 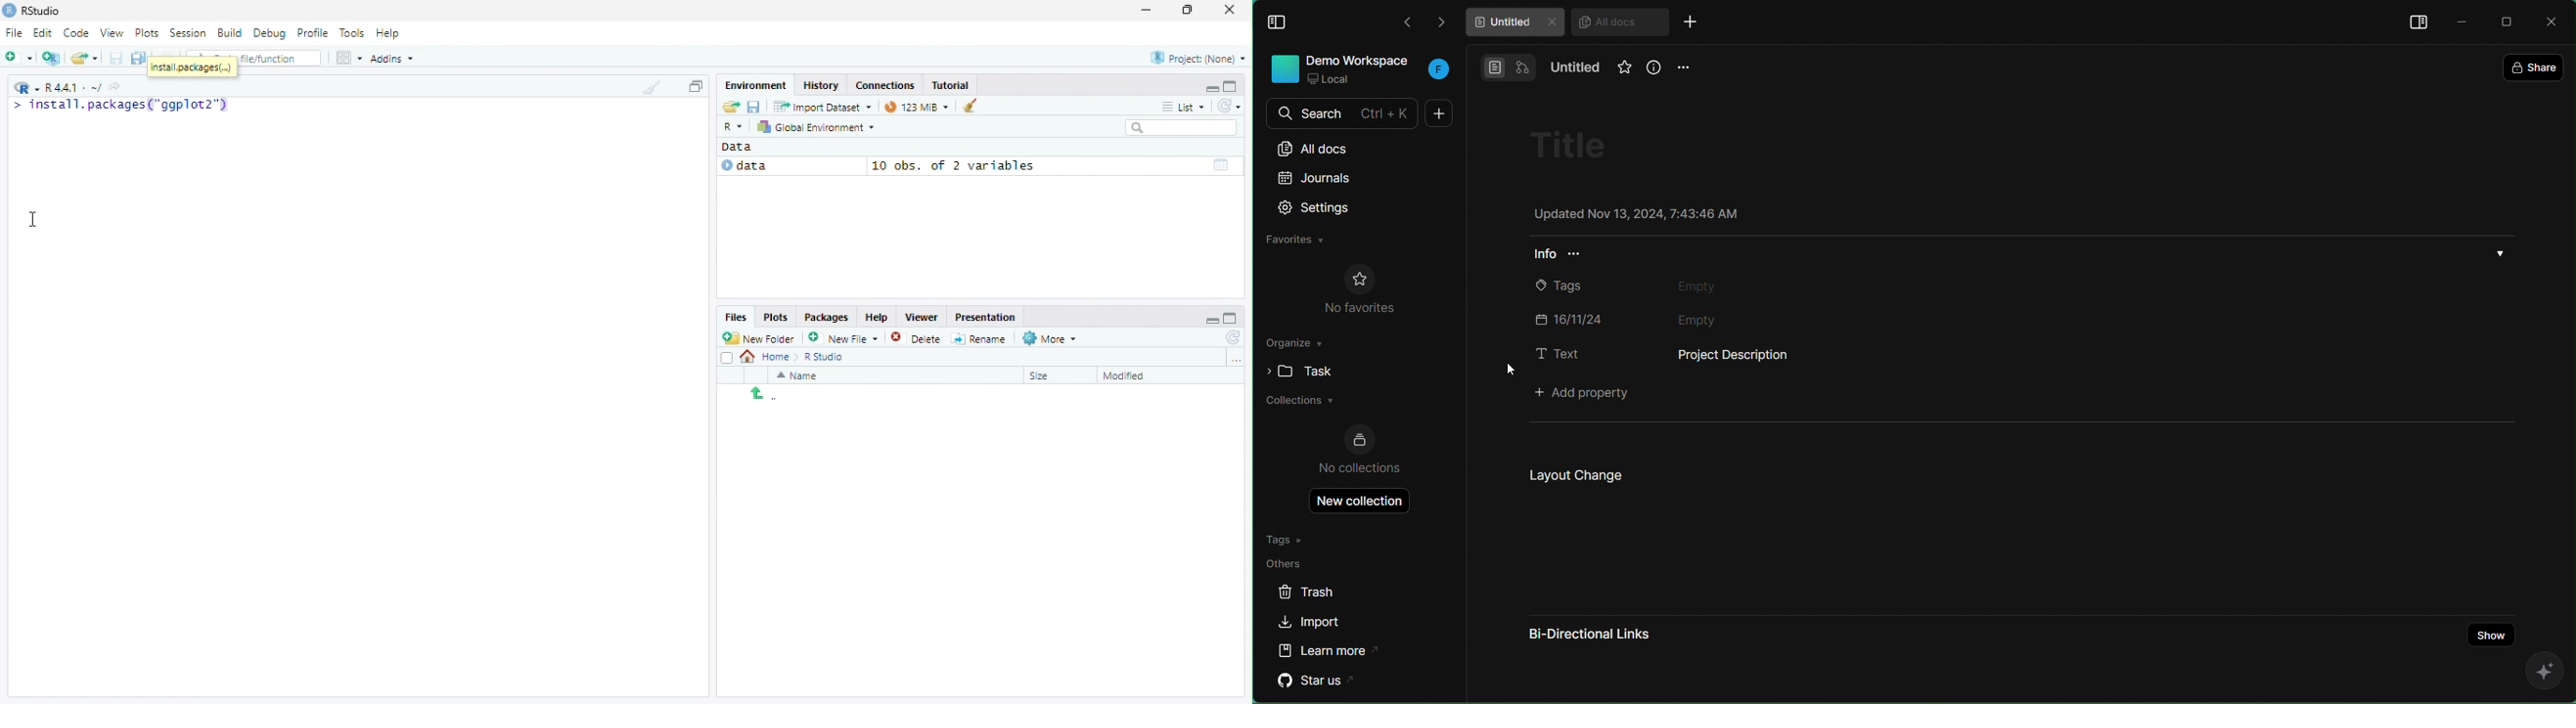 I want to click on R studio, so click(x=824, y=357).